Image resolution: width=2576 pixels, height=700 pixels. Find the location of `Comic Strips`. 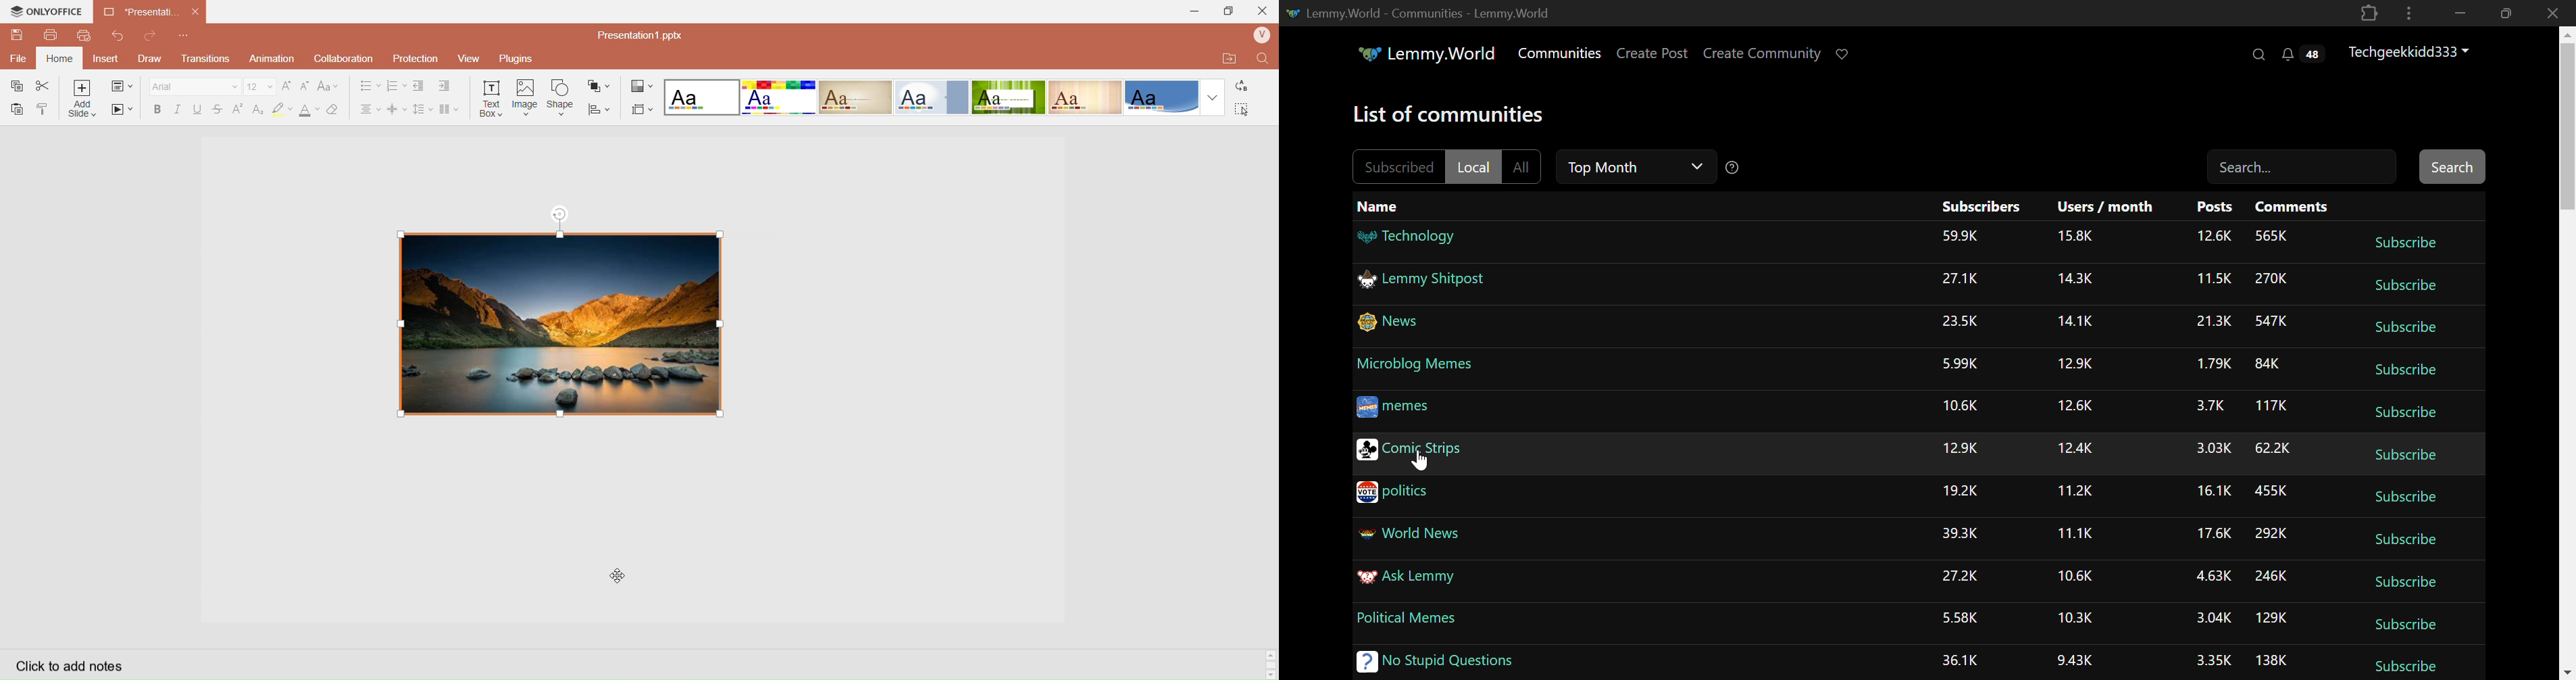

Comic Strips is located at coordinates (1413, 456).